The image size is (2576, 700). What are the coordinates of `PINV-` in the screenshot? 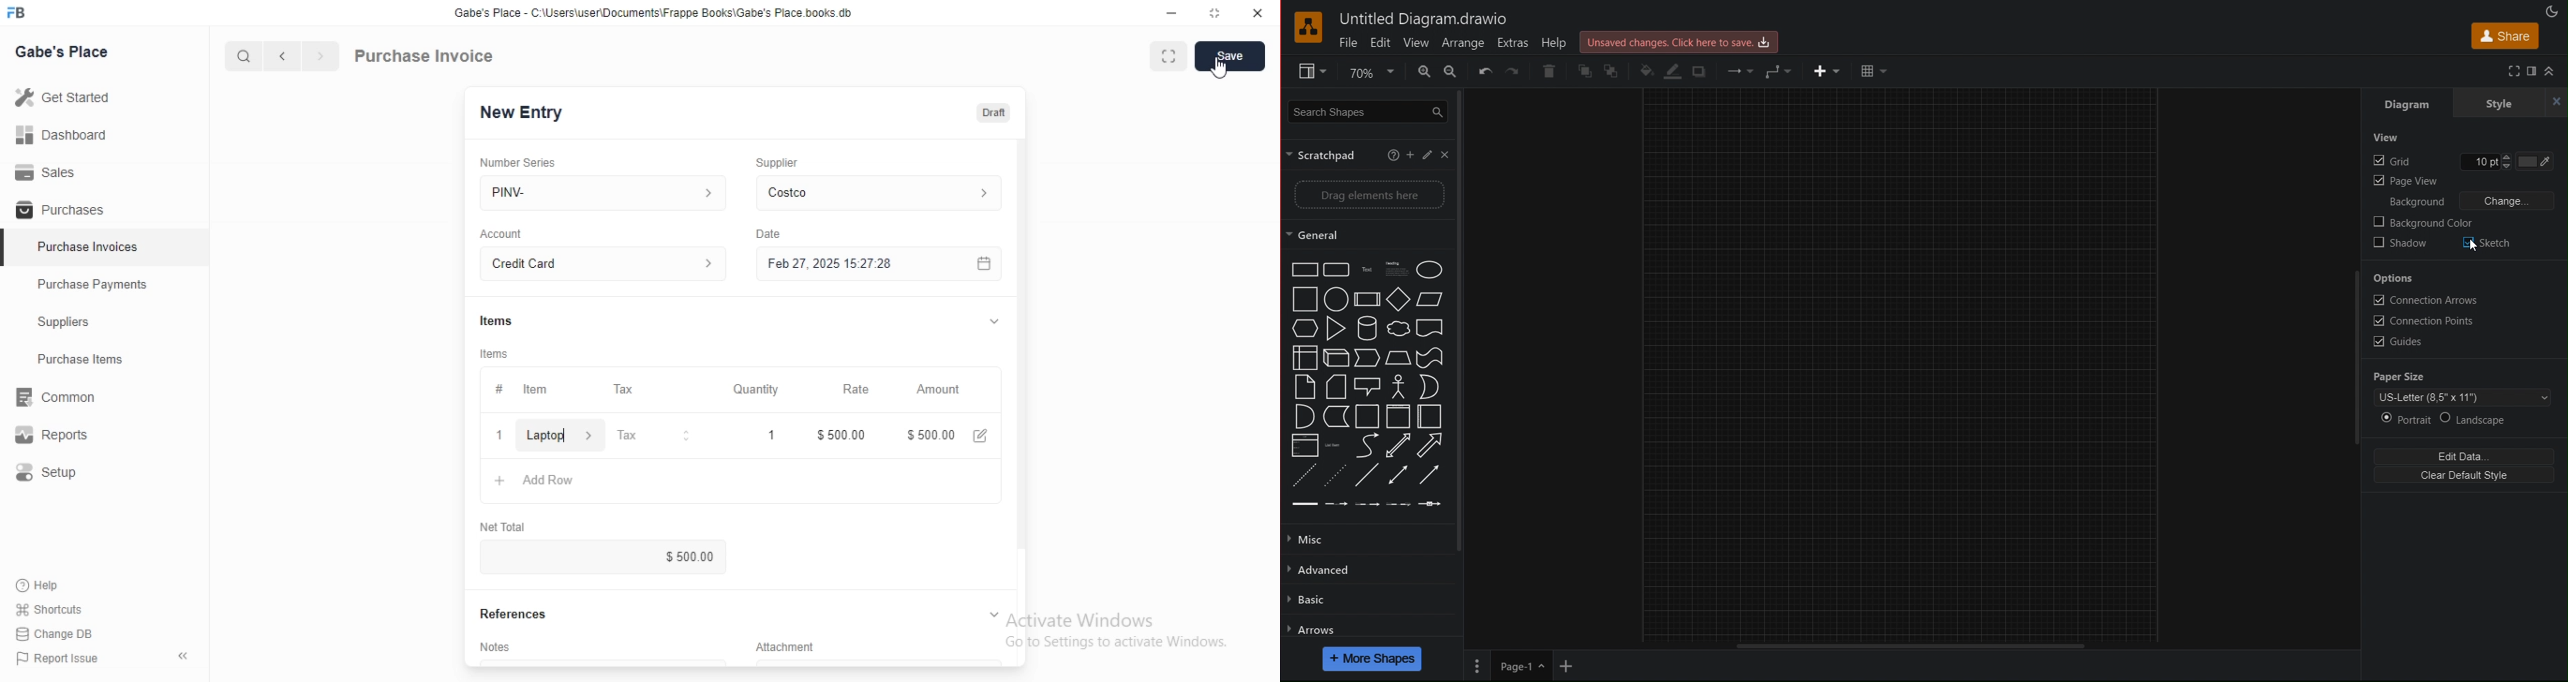 It's located at (603, 193).